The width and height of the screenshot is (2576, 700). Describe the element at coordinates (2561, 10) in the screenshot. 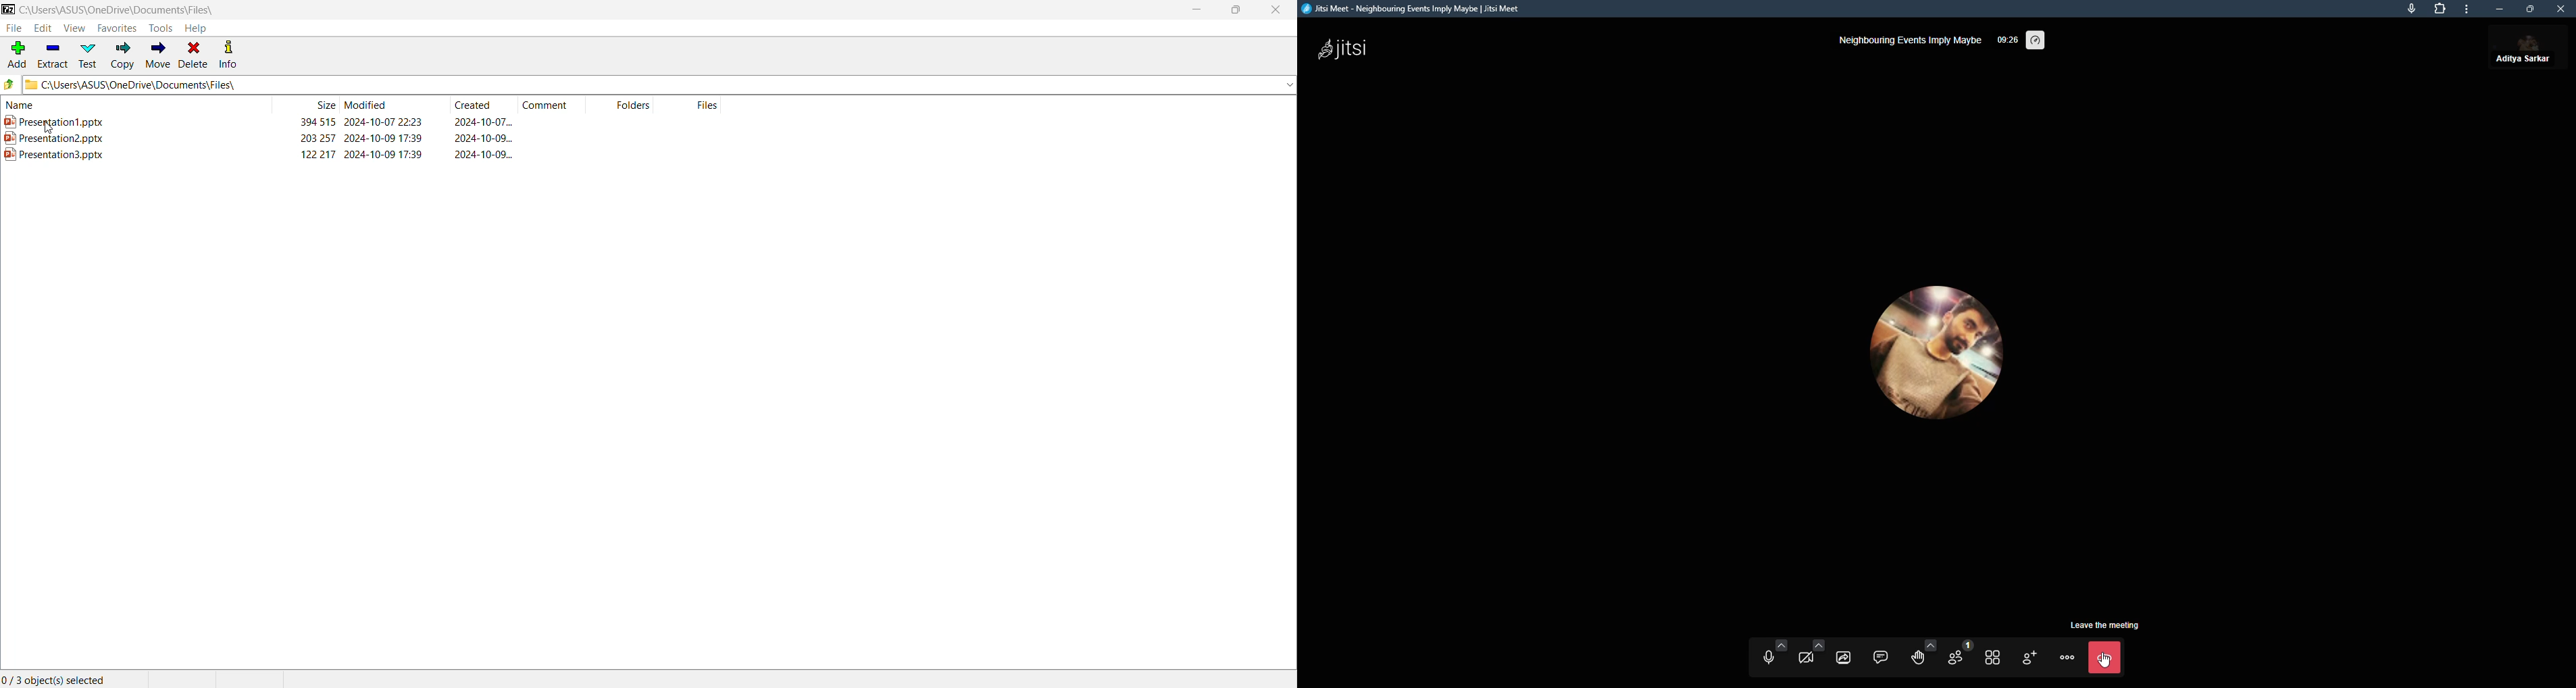

I see `close` at that location.